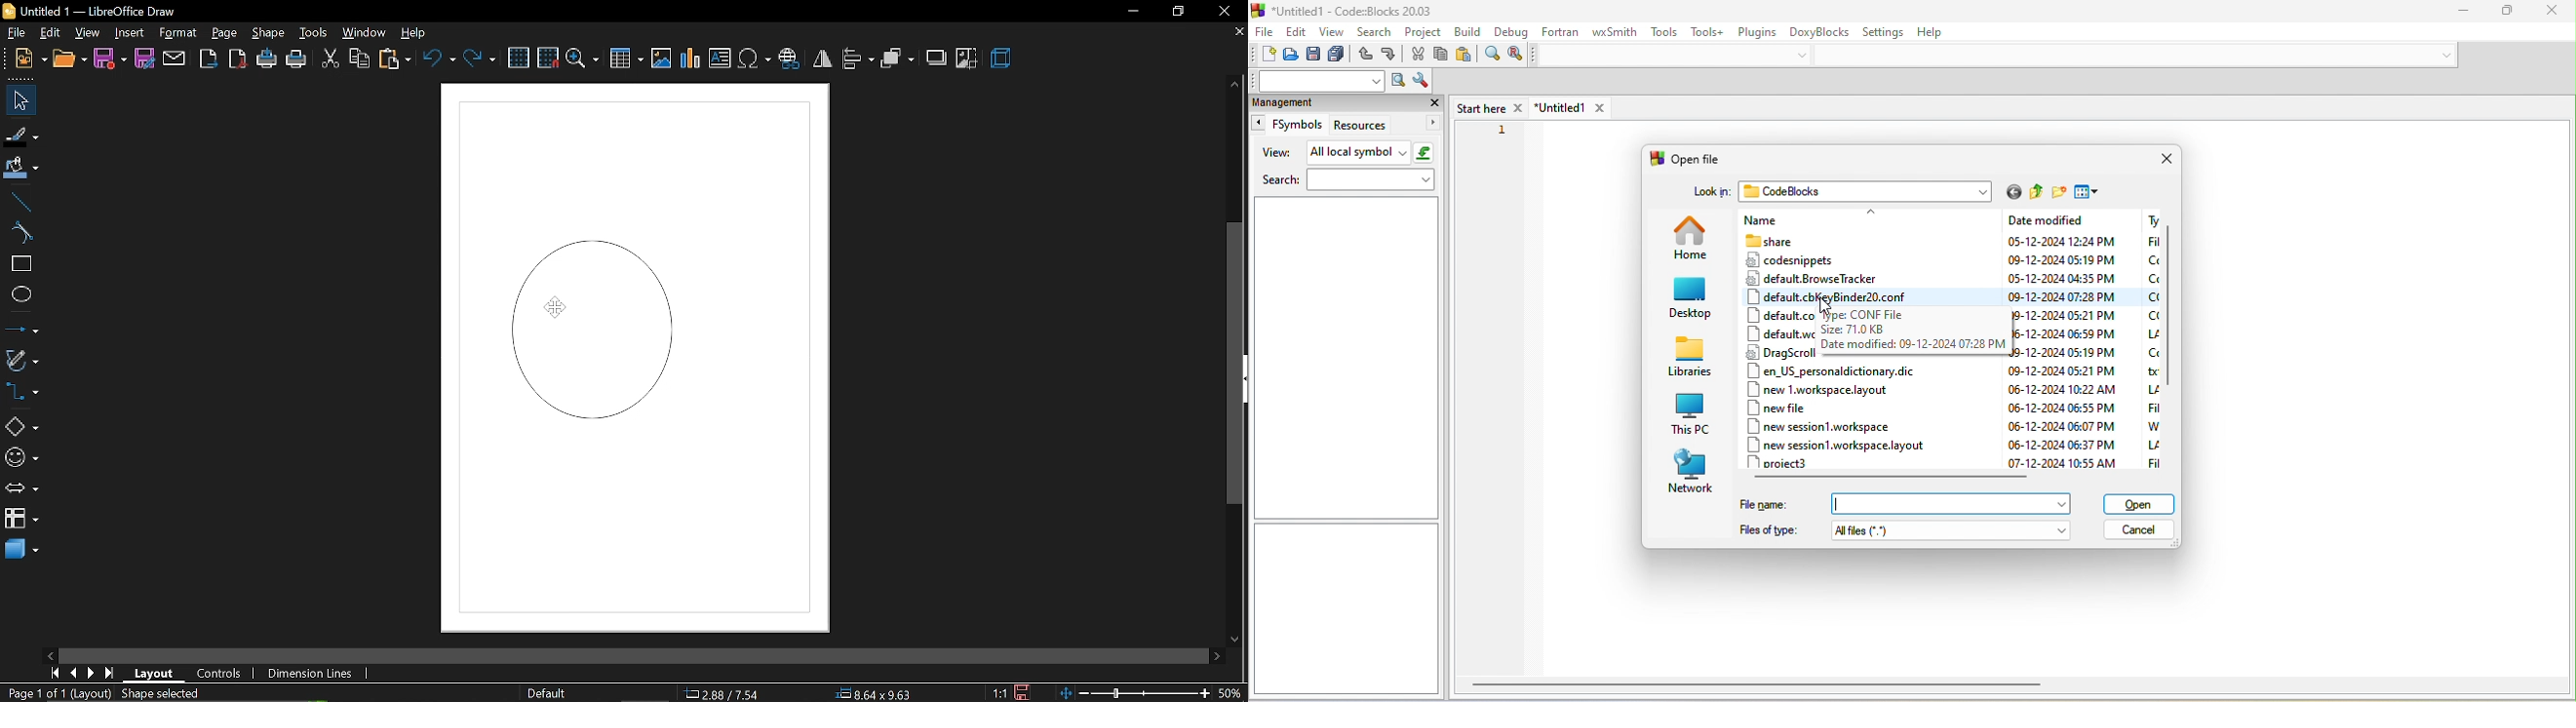  I want to click on insert chart, so click(688, 58).